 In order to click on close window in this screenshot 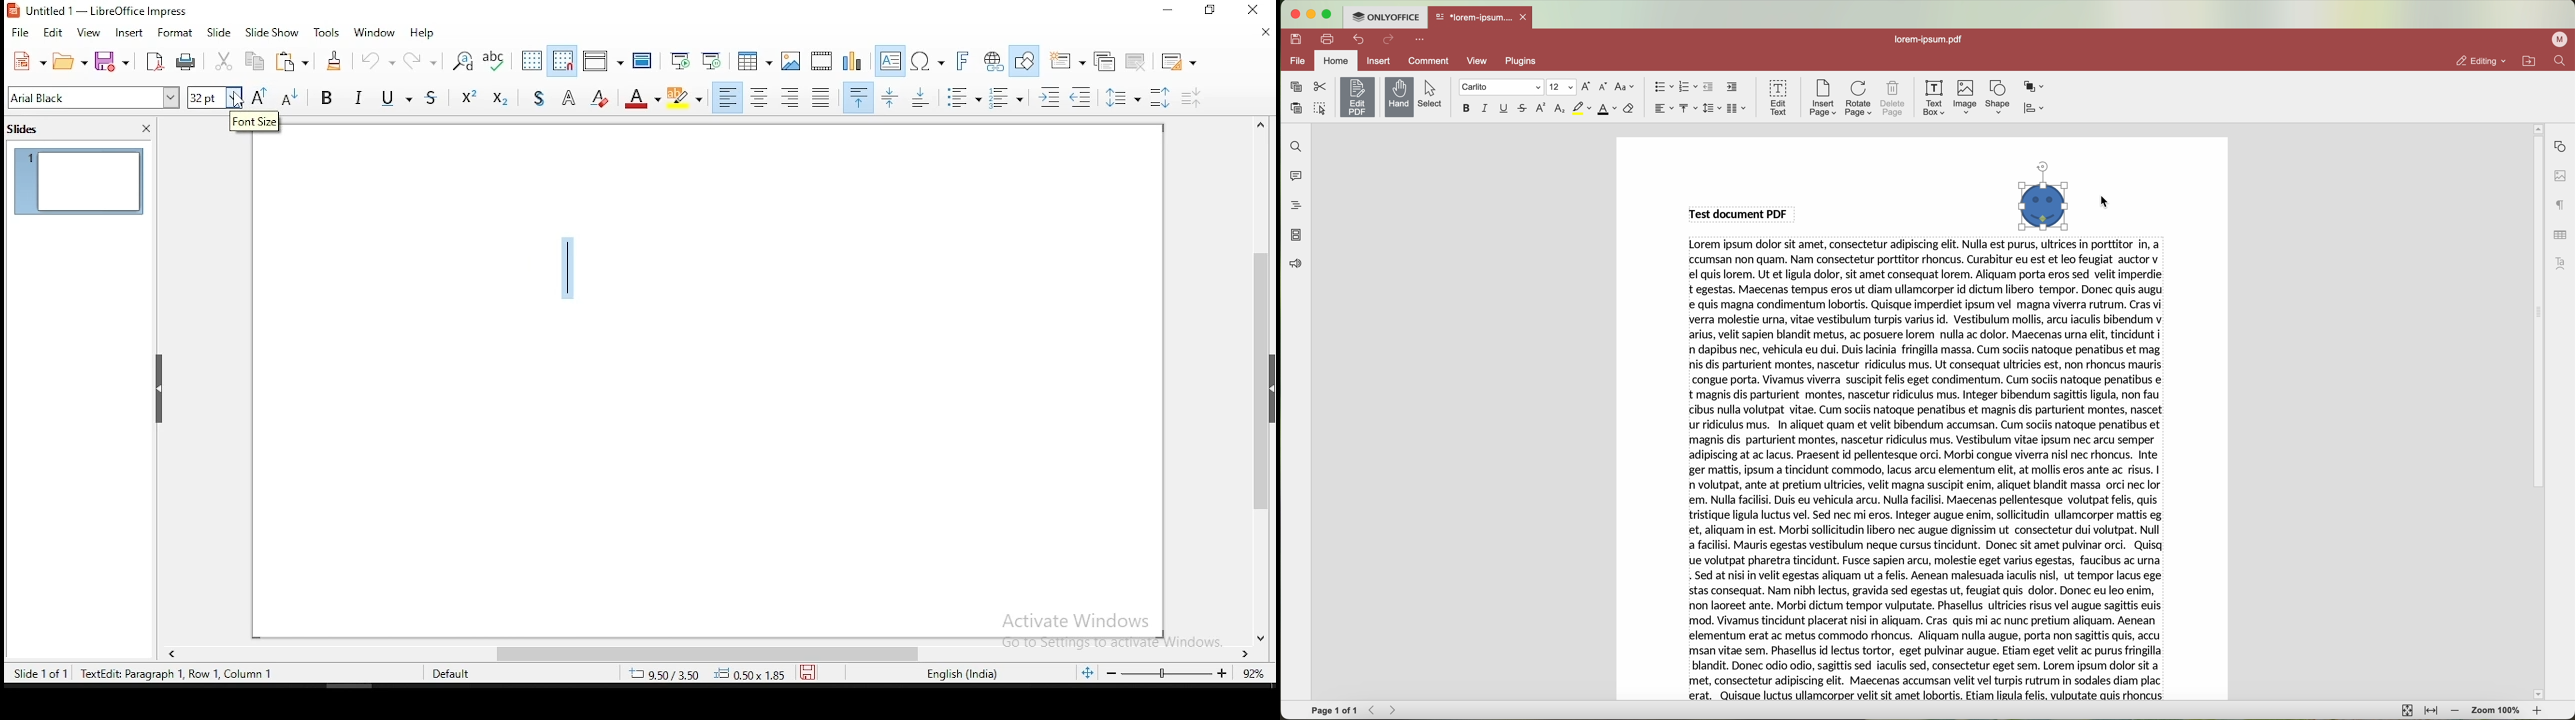, I will do `click(1249, 9)`.